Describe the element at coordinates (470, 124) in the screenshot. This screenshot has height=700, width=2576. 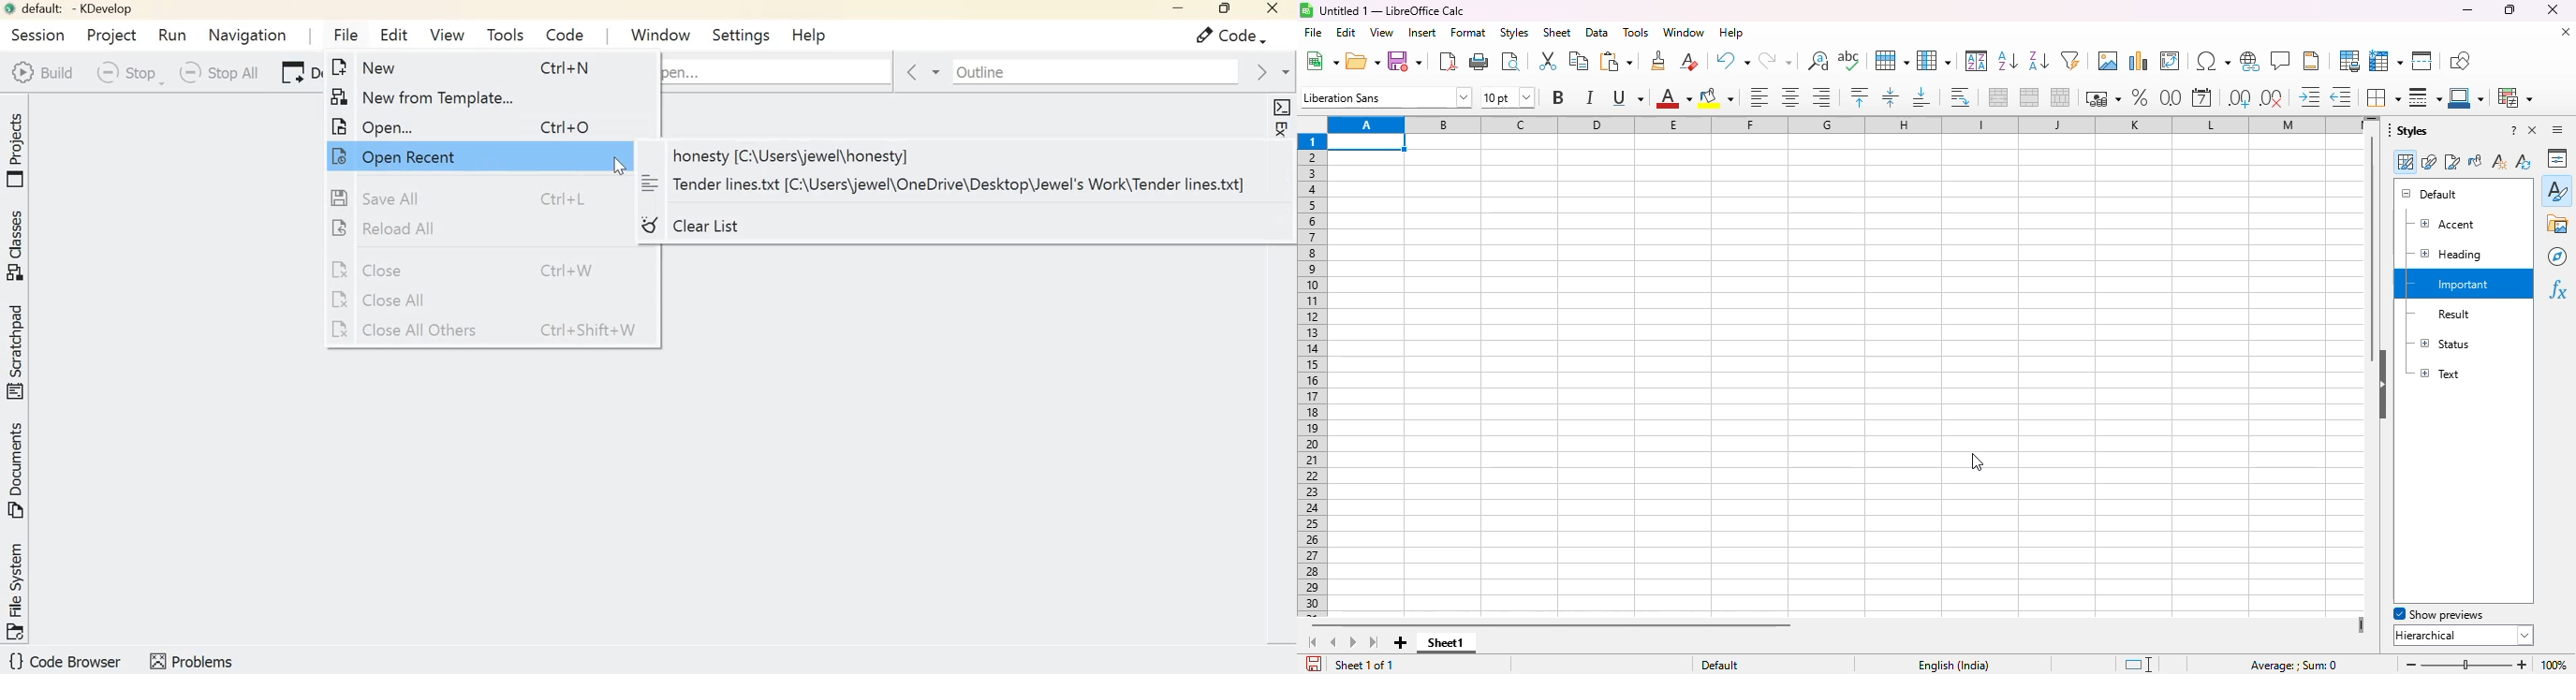
I see `Open` at that location.